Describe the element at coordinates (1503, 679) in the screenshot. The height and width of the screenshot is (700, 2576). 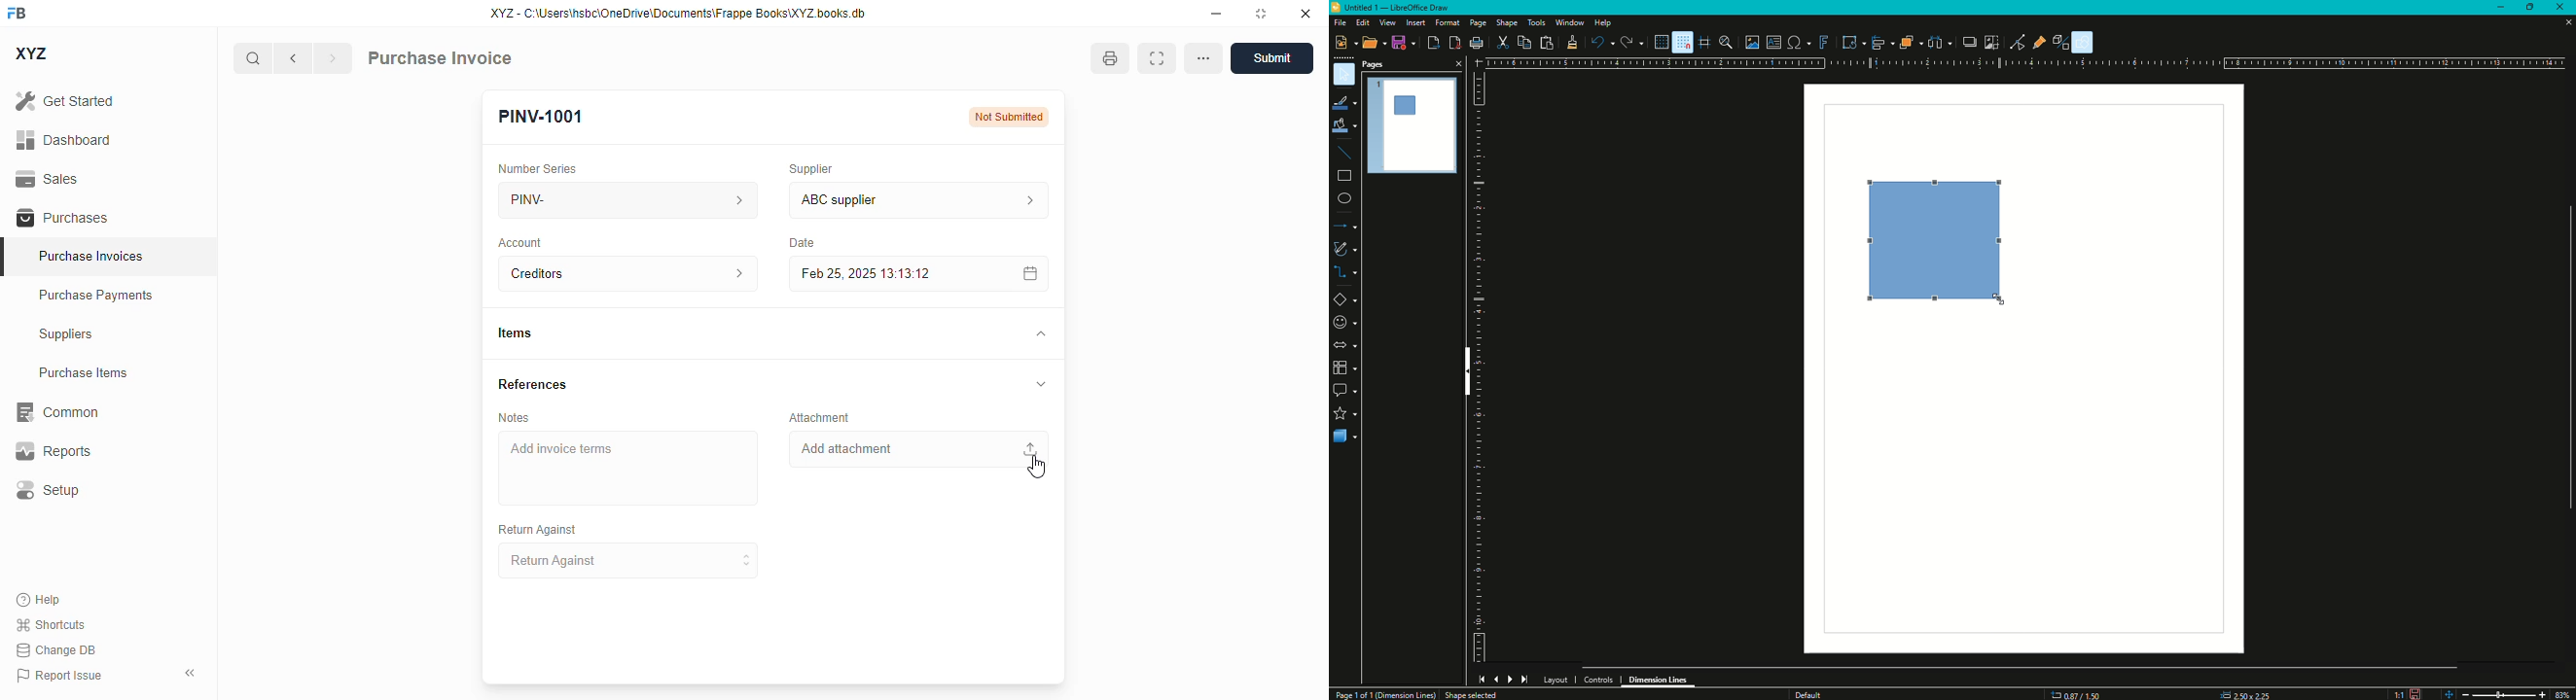
I see `Navigation` at that location.